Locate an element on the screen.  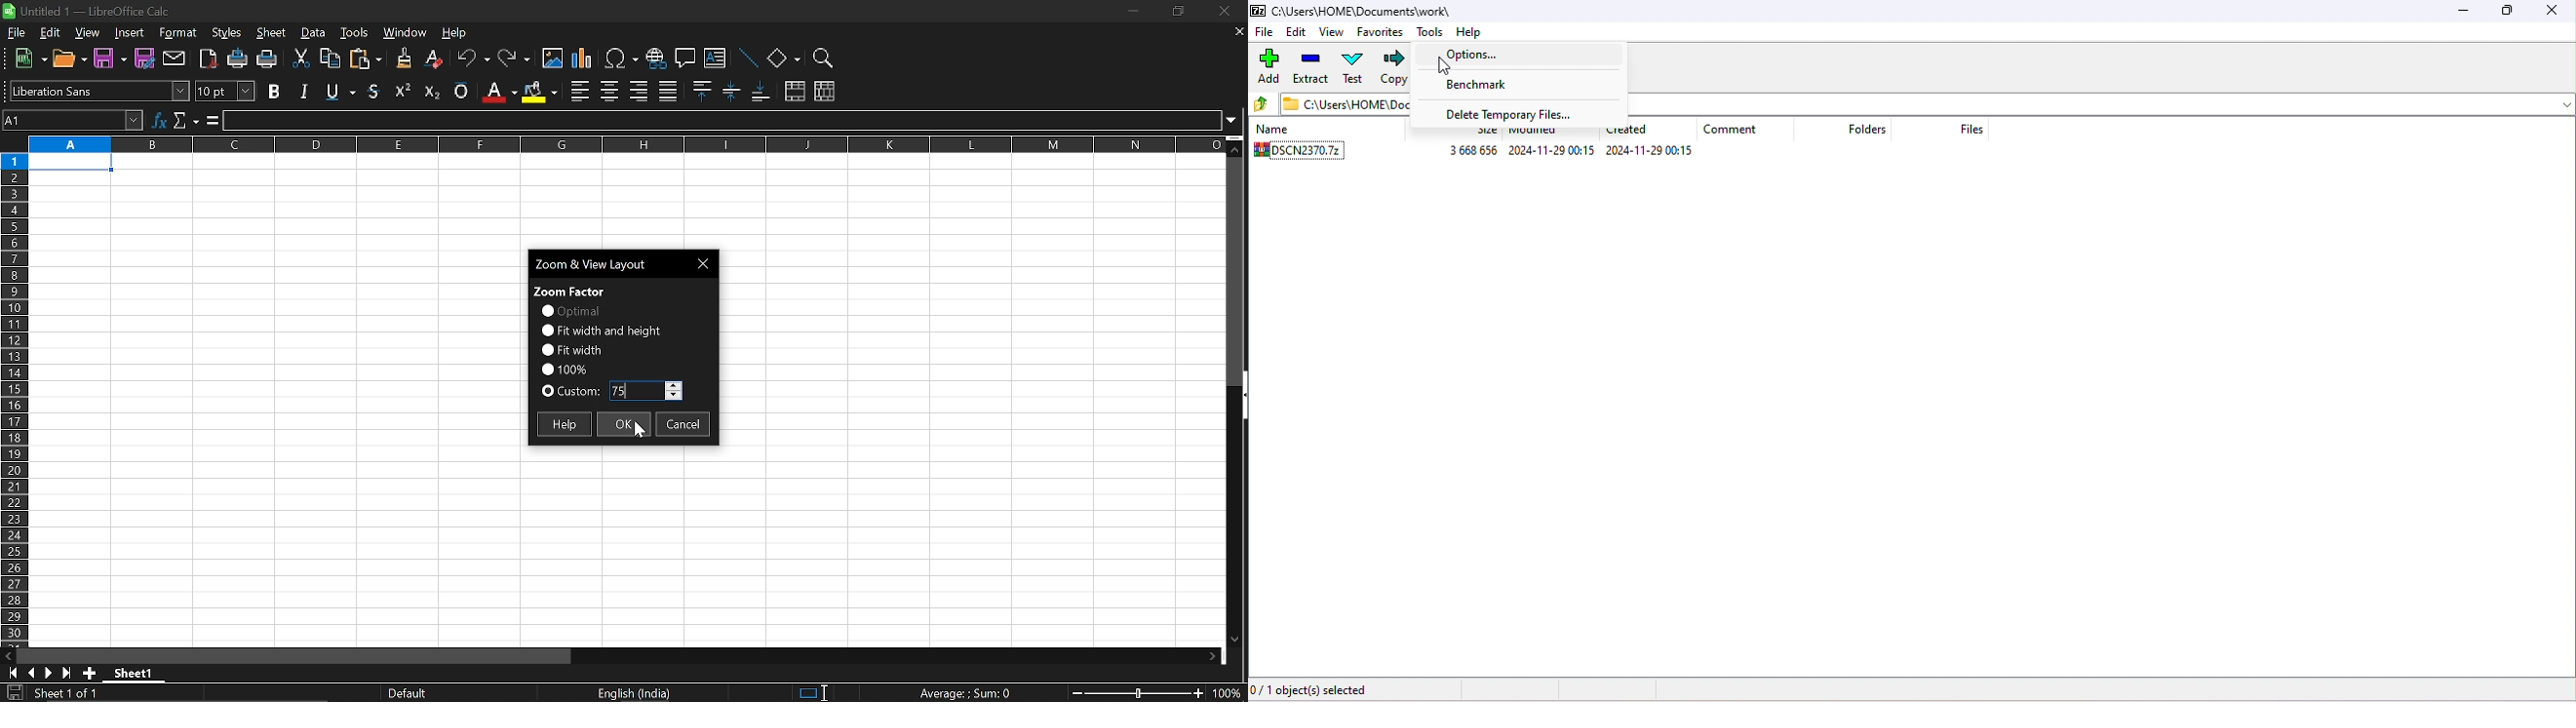
sheet name is located at coordinates (138, 673).